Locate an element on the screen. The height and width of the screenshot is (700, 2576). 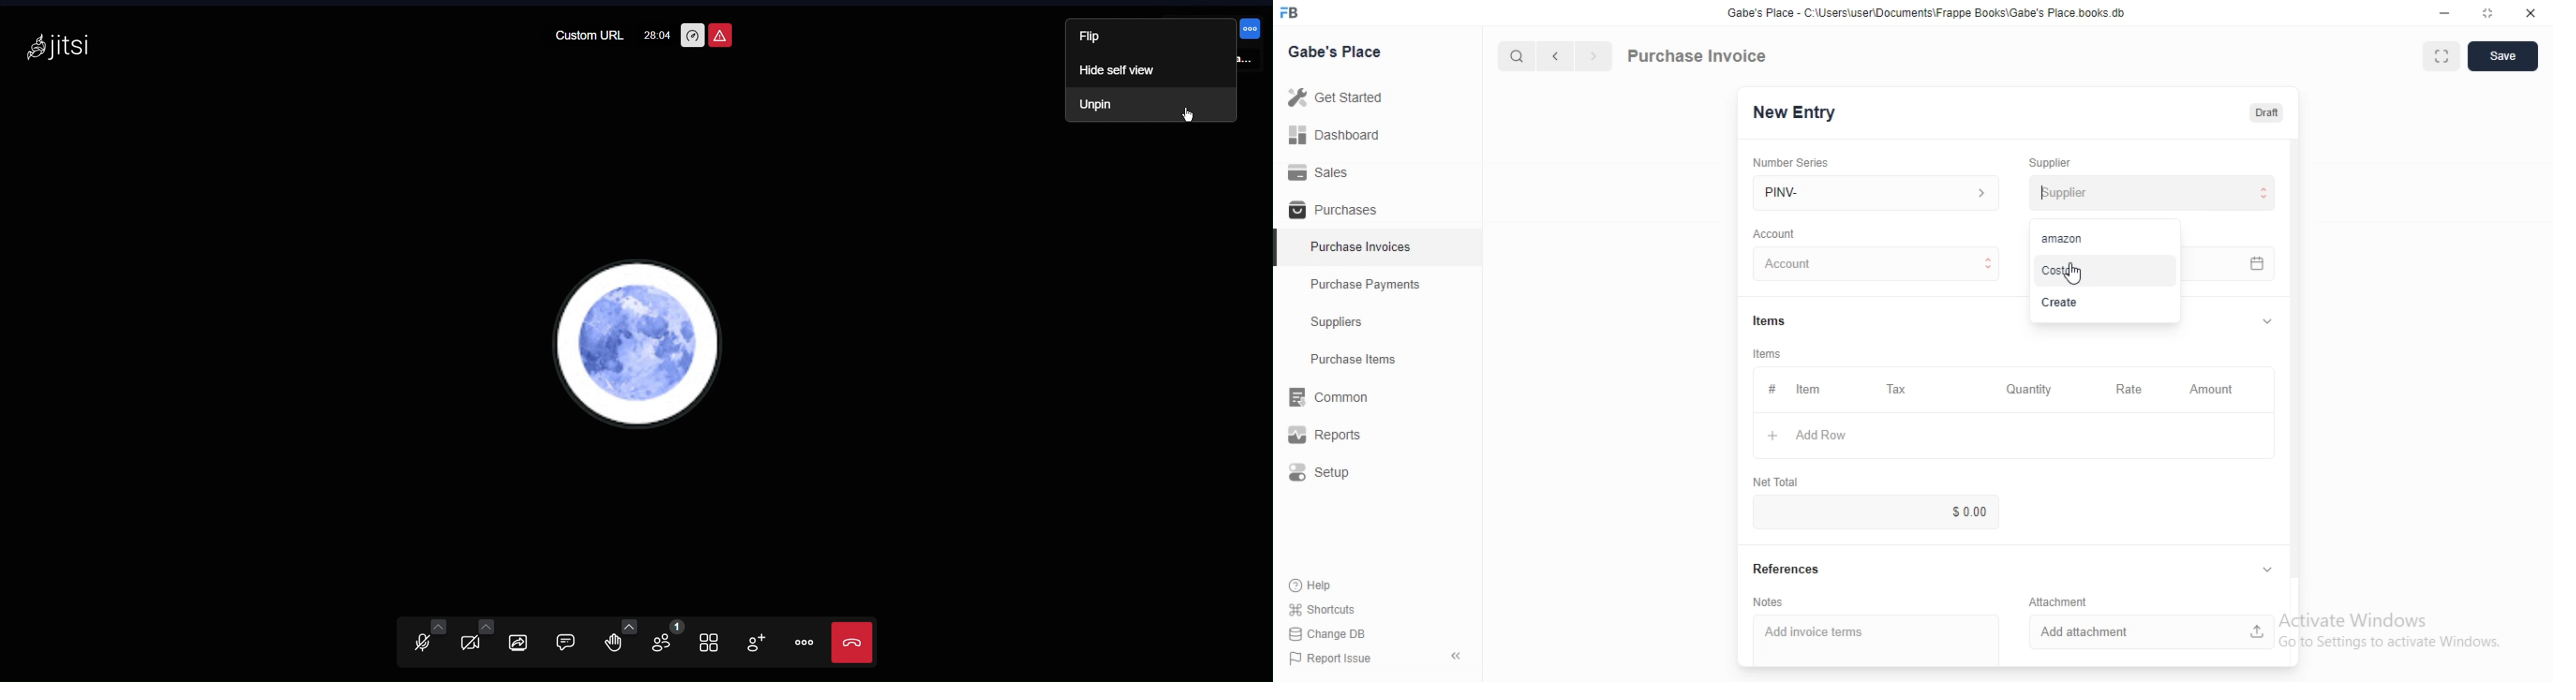
Toggle between form and full width is located at coordinates (2442, 56).